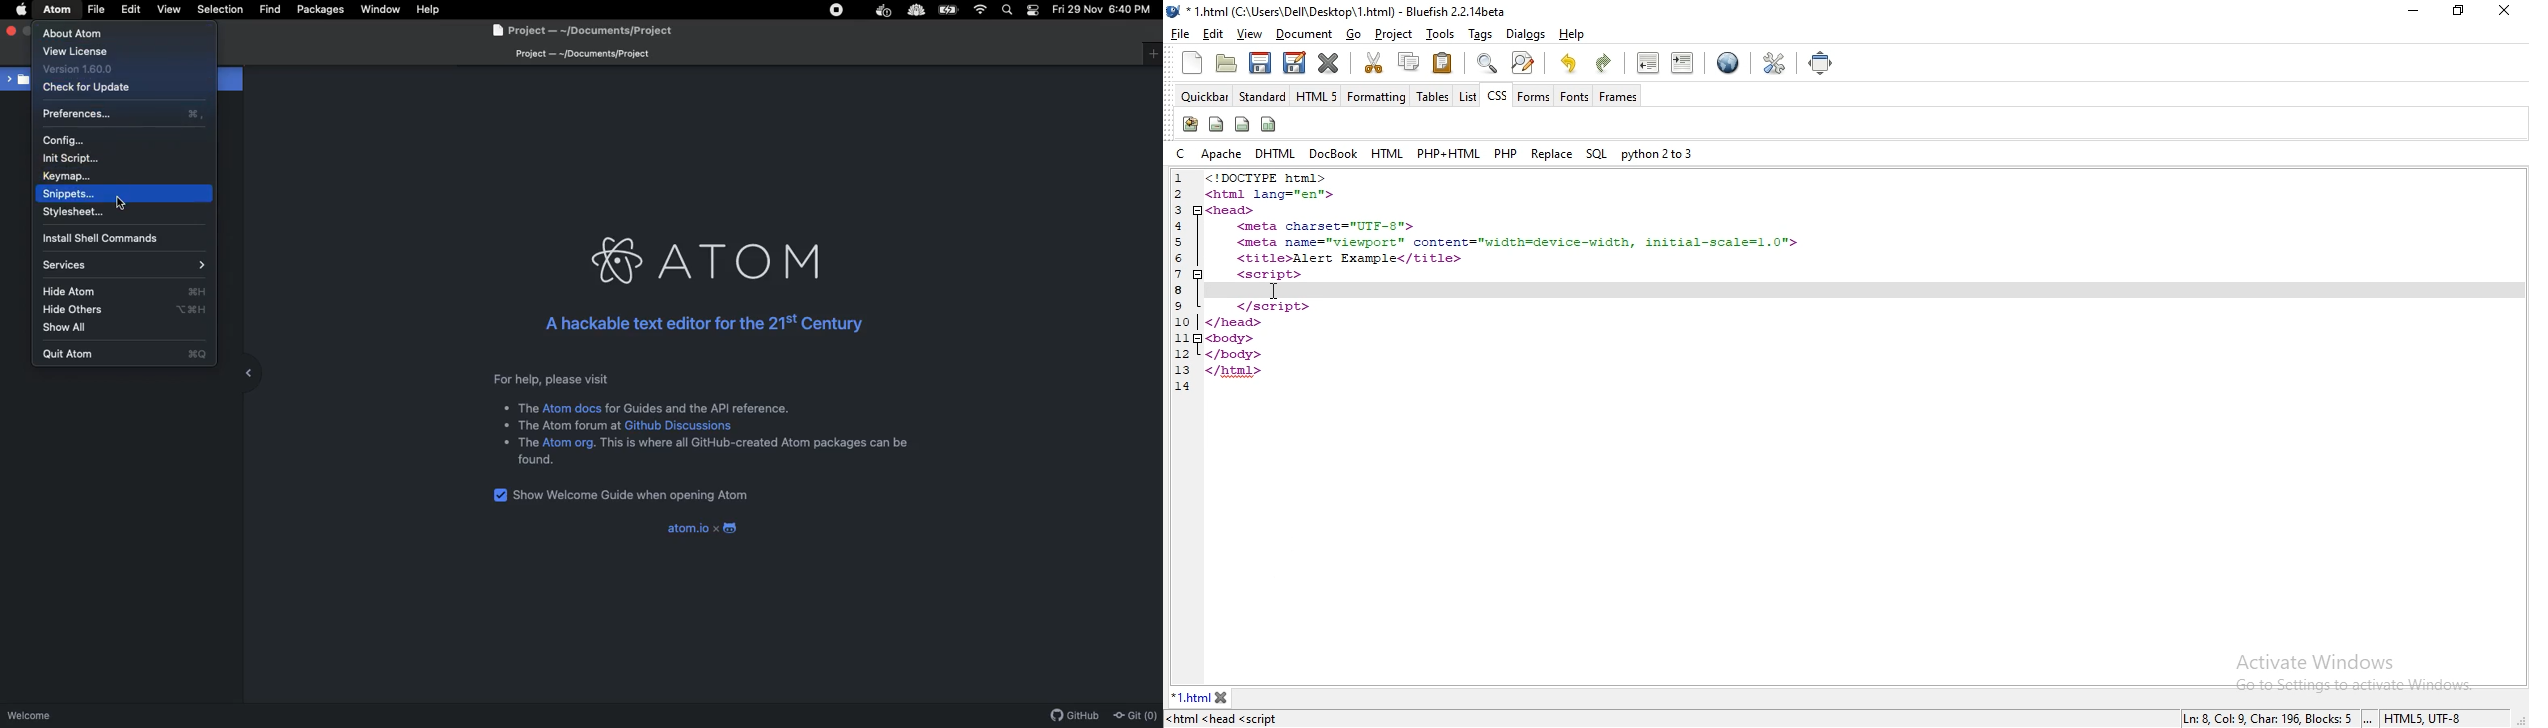 The width and height of the screenshot is (2548, 728). Describe the element at coordinates (1182, 371) in the screenshot. I see `13` at that location.